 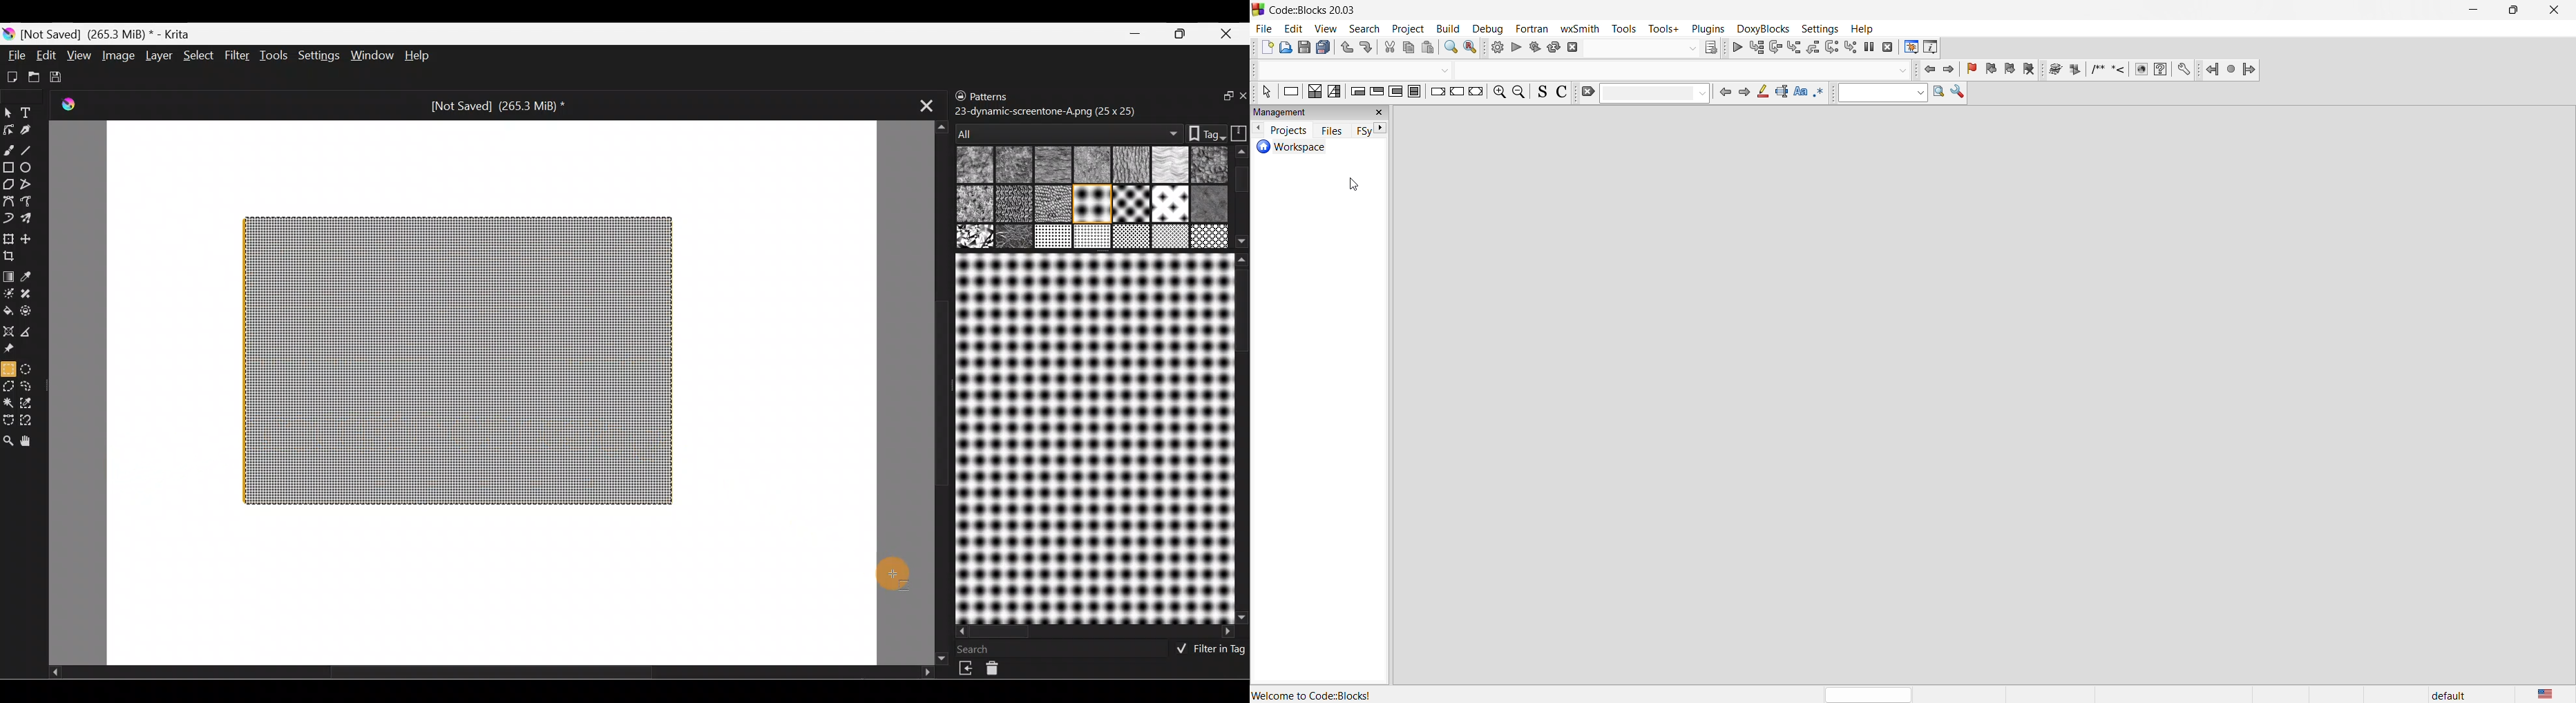 What do you see at coordinates (1949, 70) in the screenshot?
I see `jump forward` at bounding box center [1949, 70].